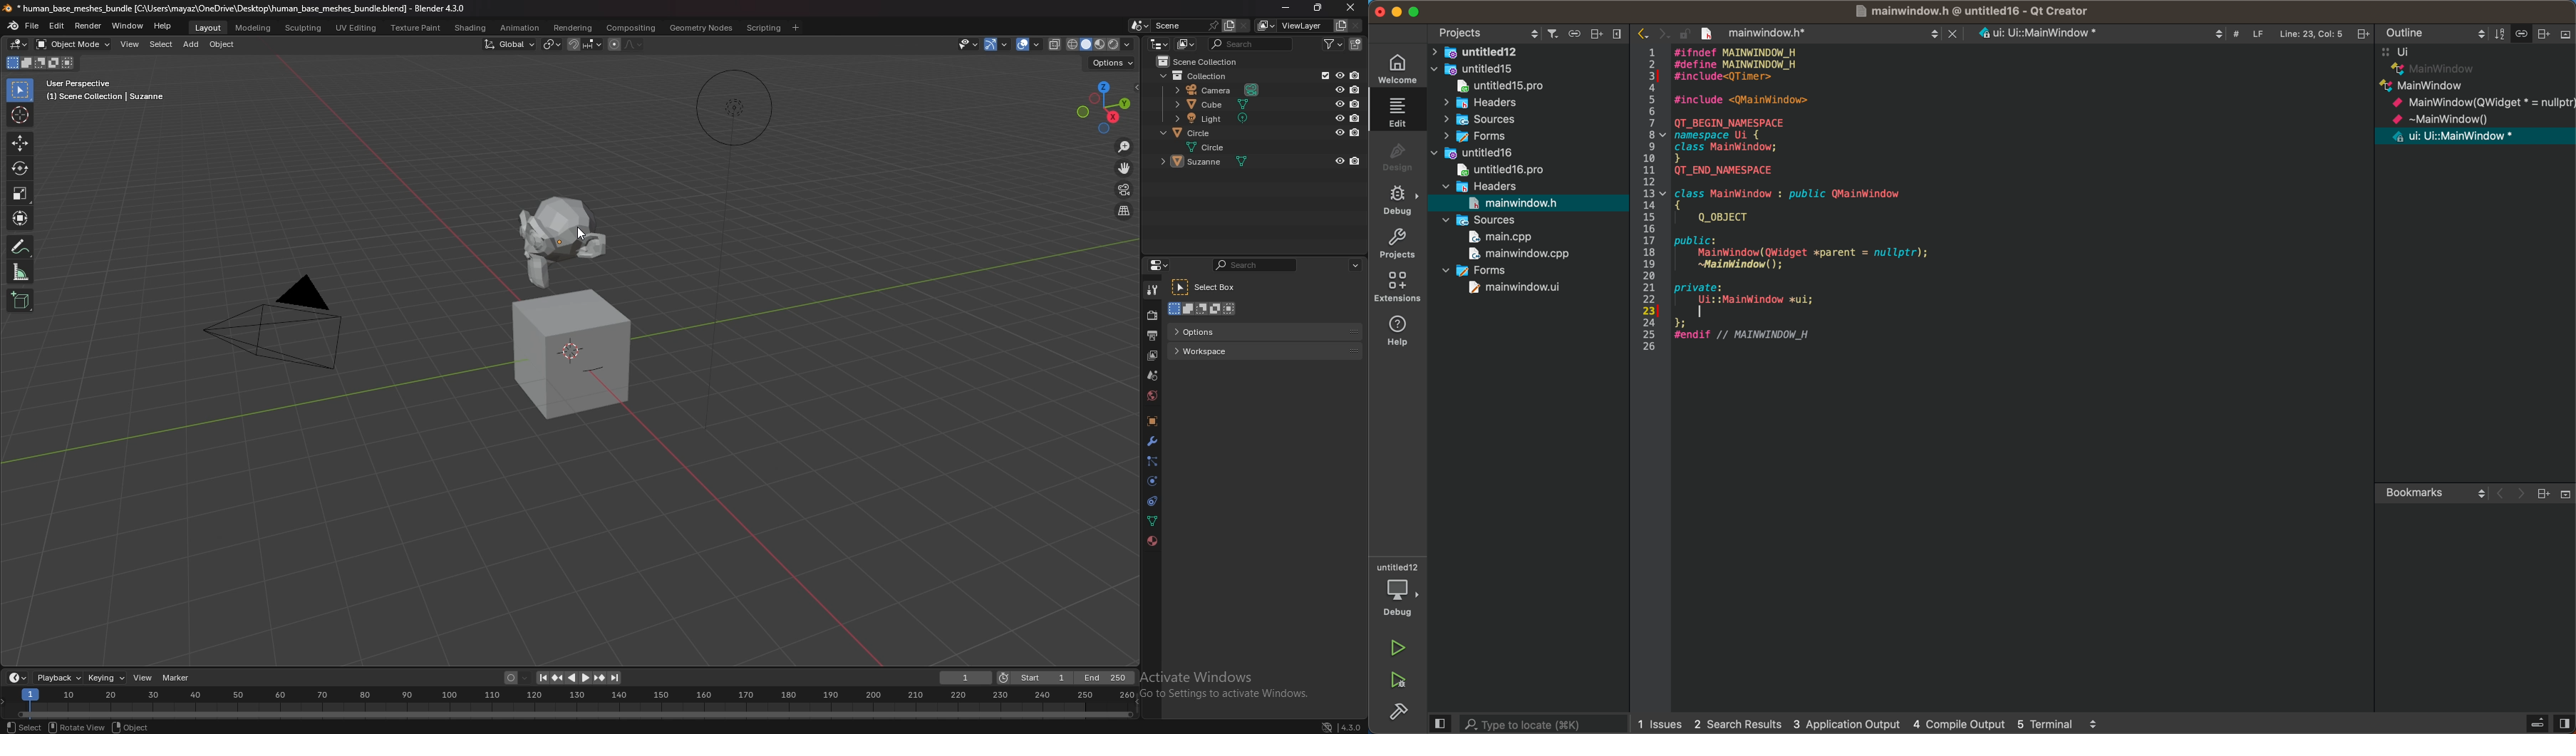 The image size is (2576, 756). What do you see at coordinates (1173, 25) in the screenshot?
I see `scene` at bounding box center [1173, 25].